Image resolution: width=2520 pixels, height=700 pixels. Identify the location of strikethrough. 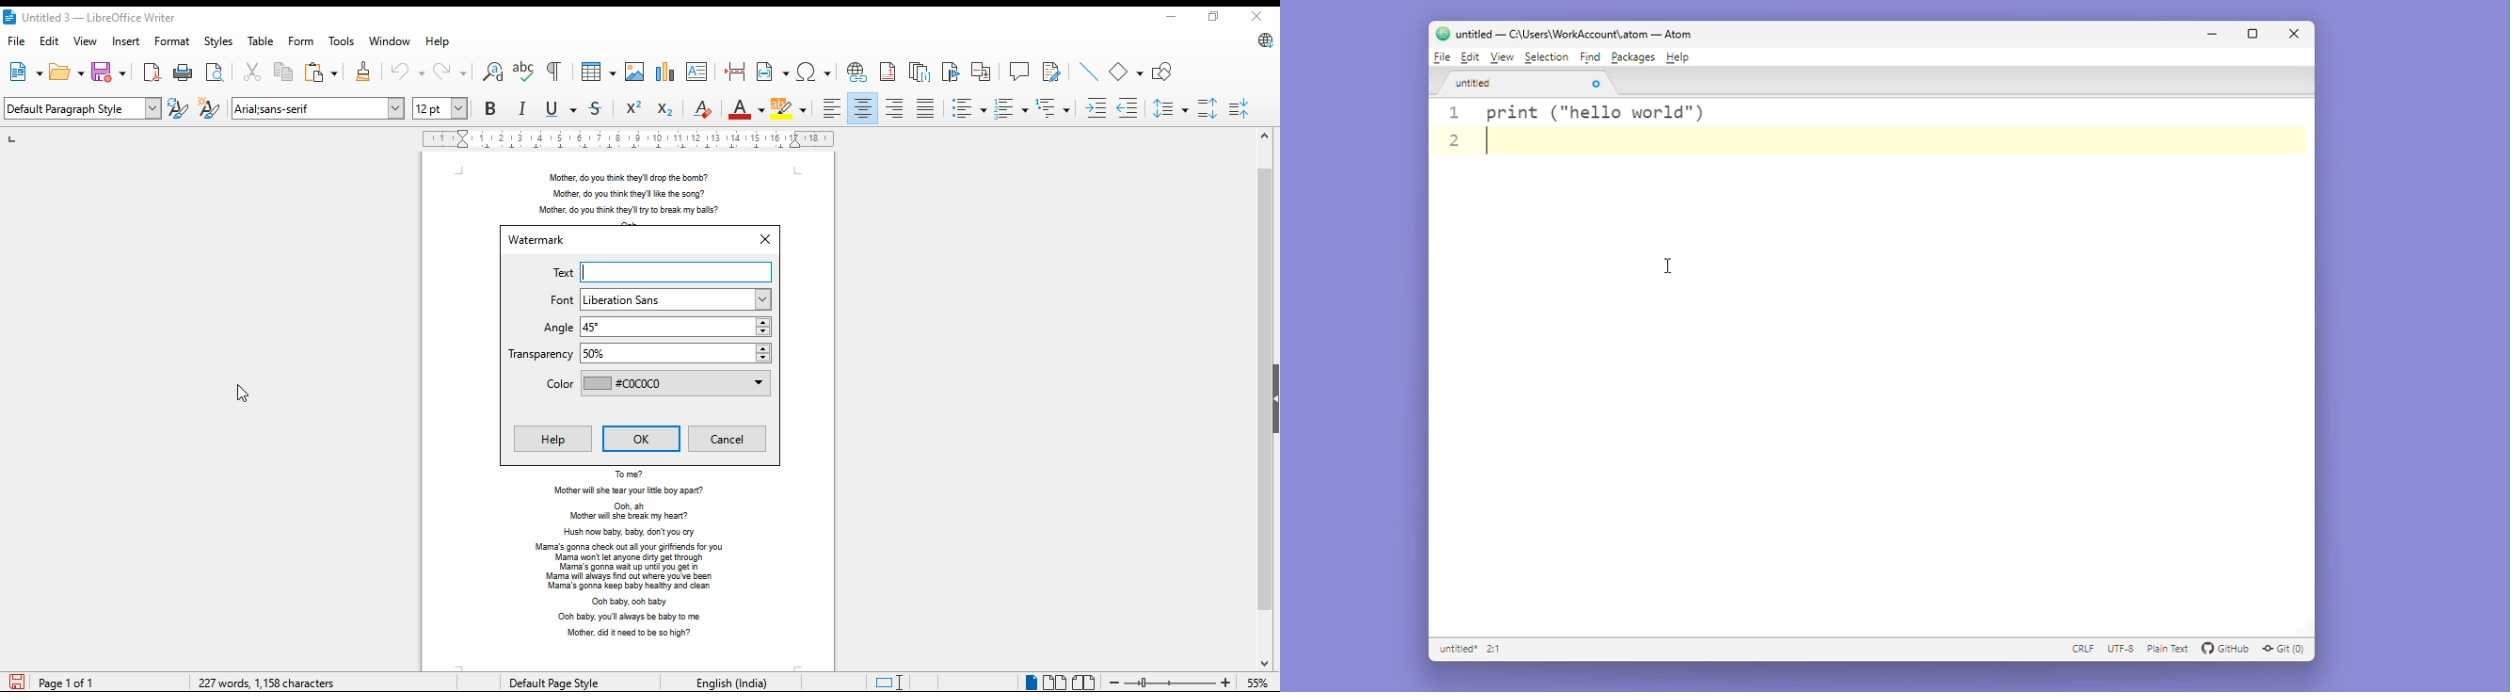
(596, 107).